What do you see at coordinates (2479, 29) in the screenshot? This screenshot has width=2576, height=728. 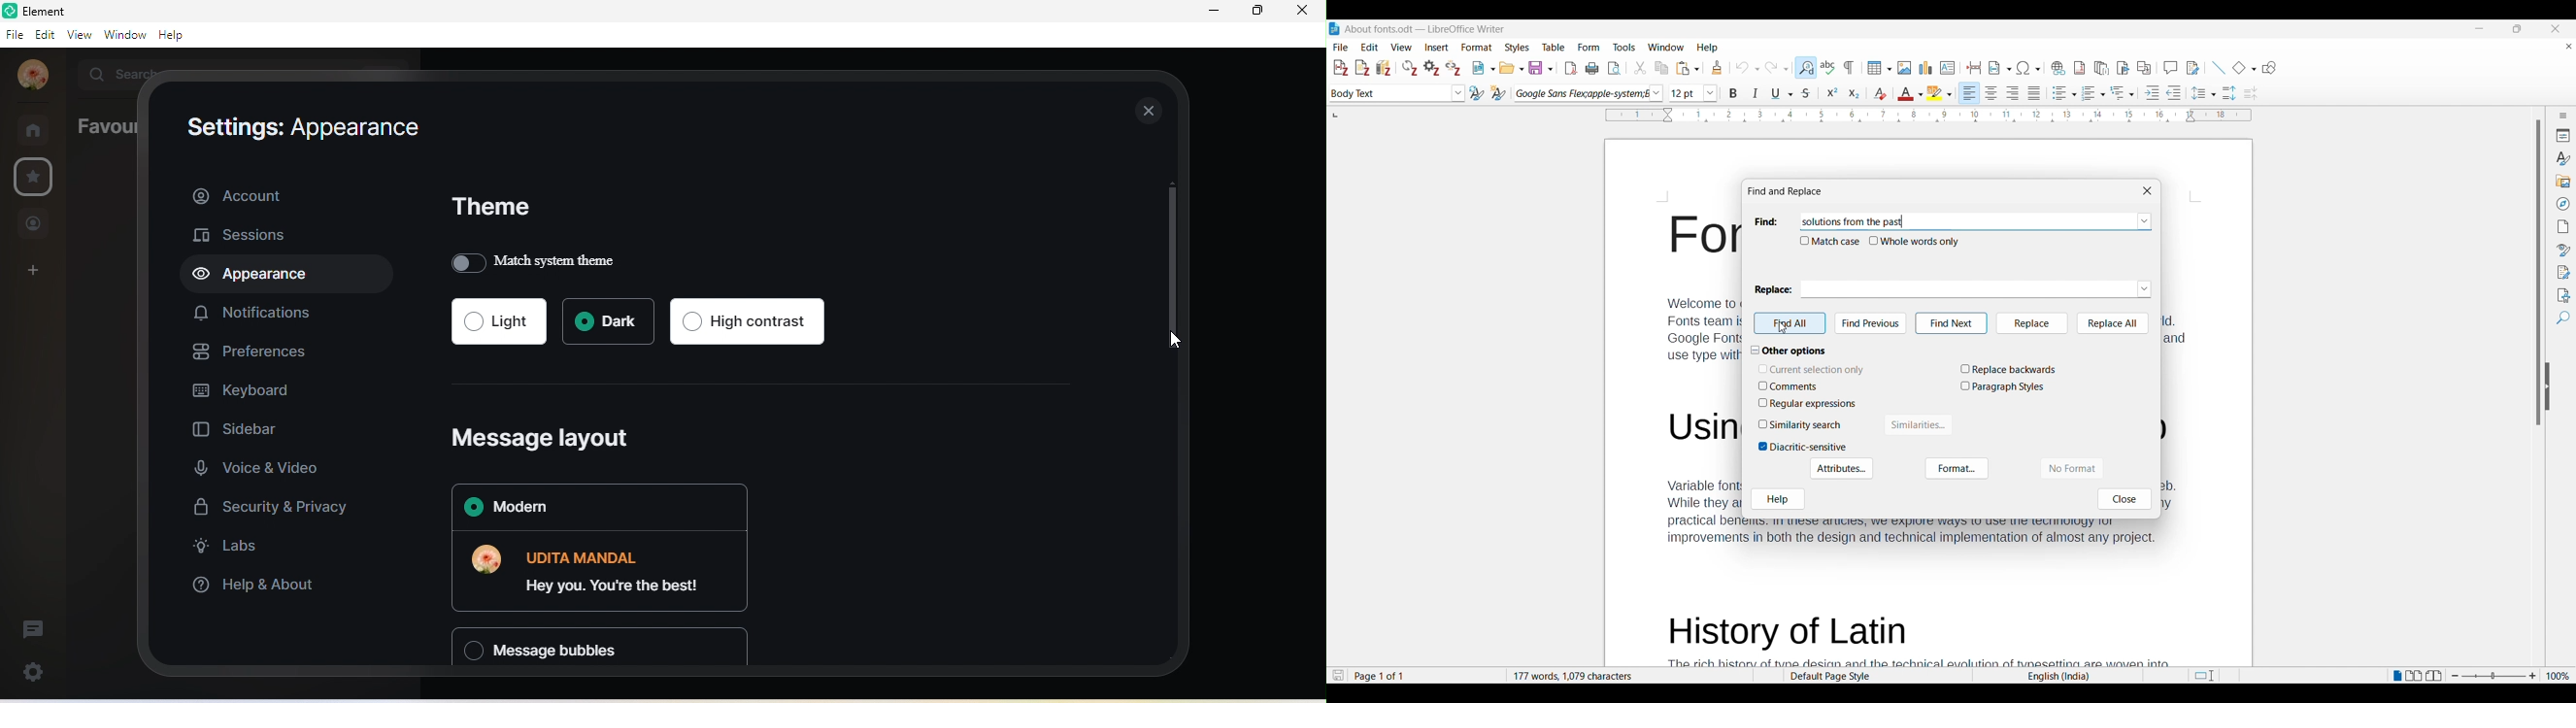 I see `Minimize` at bounding box center [2479, 29].